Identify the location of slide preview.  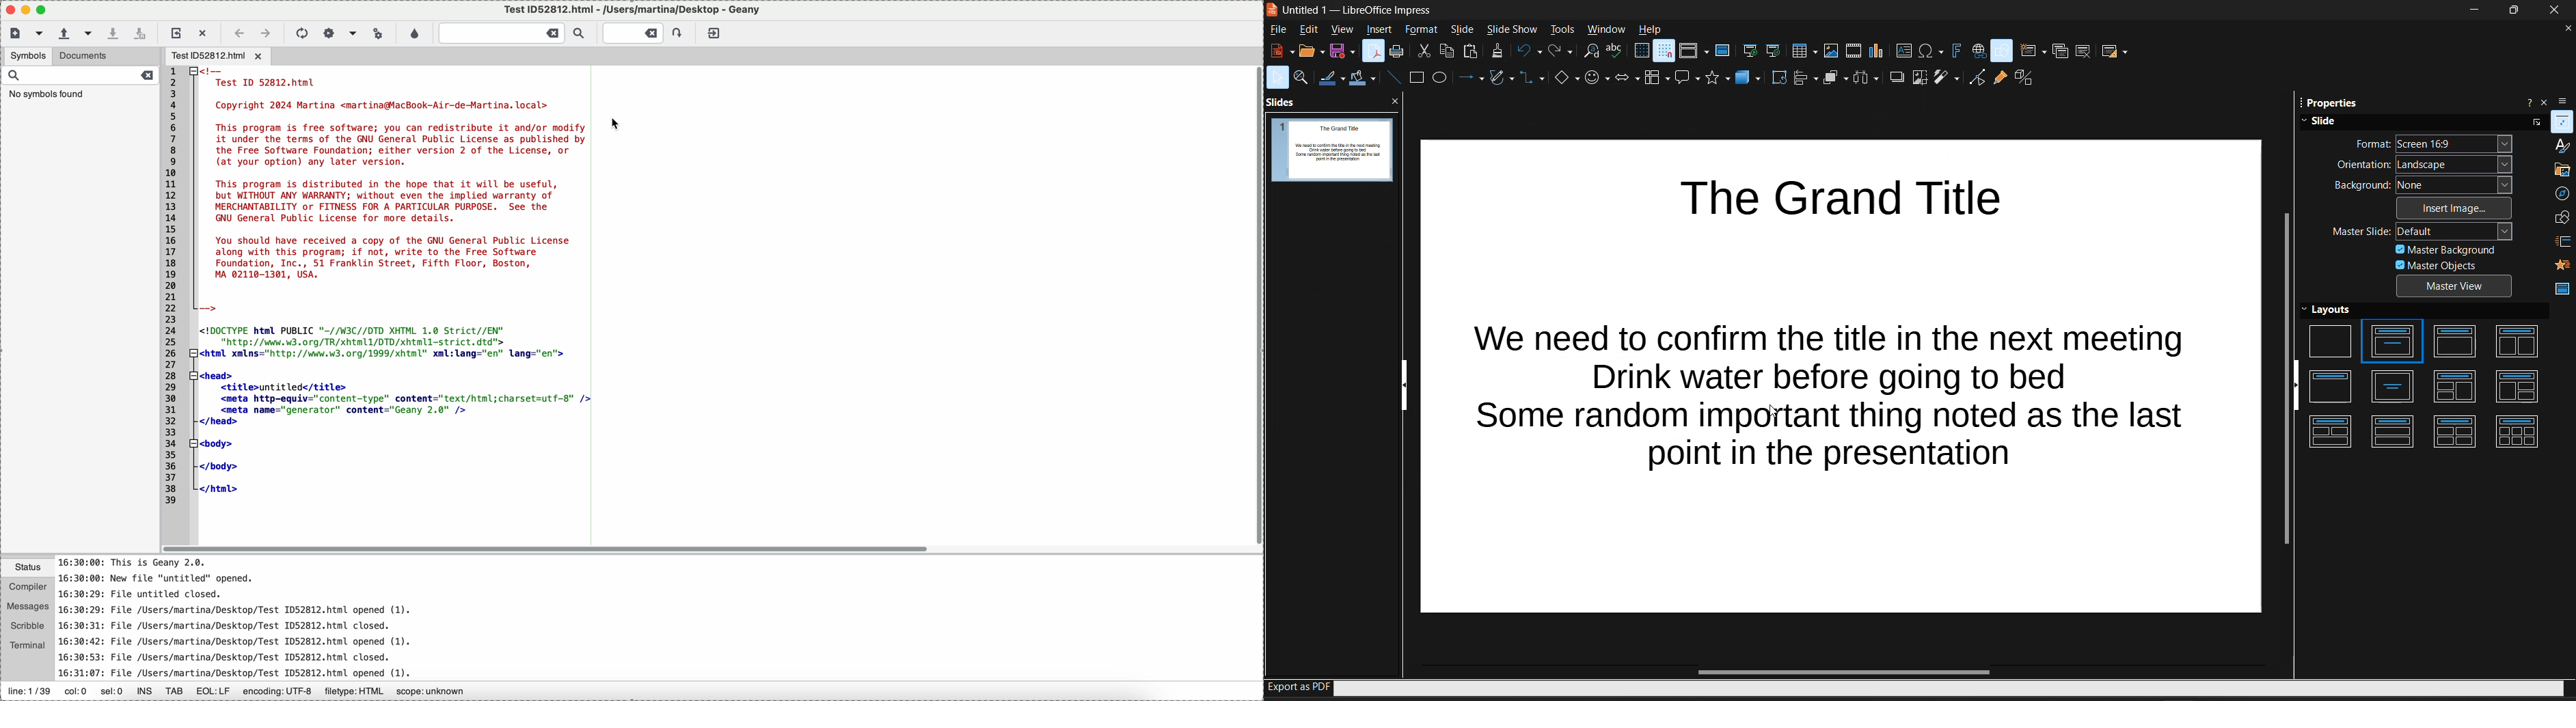
(1332, 150).